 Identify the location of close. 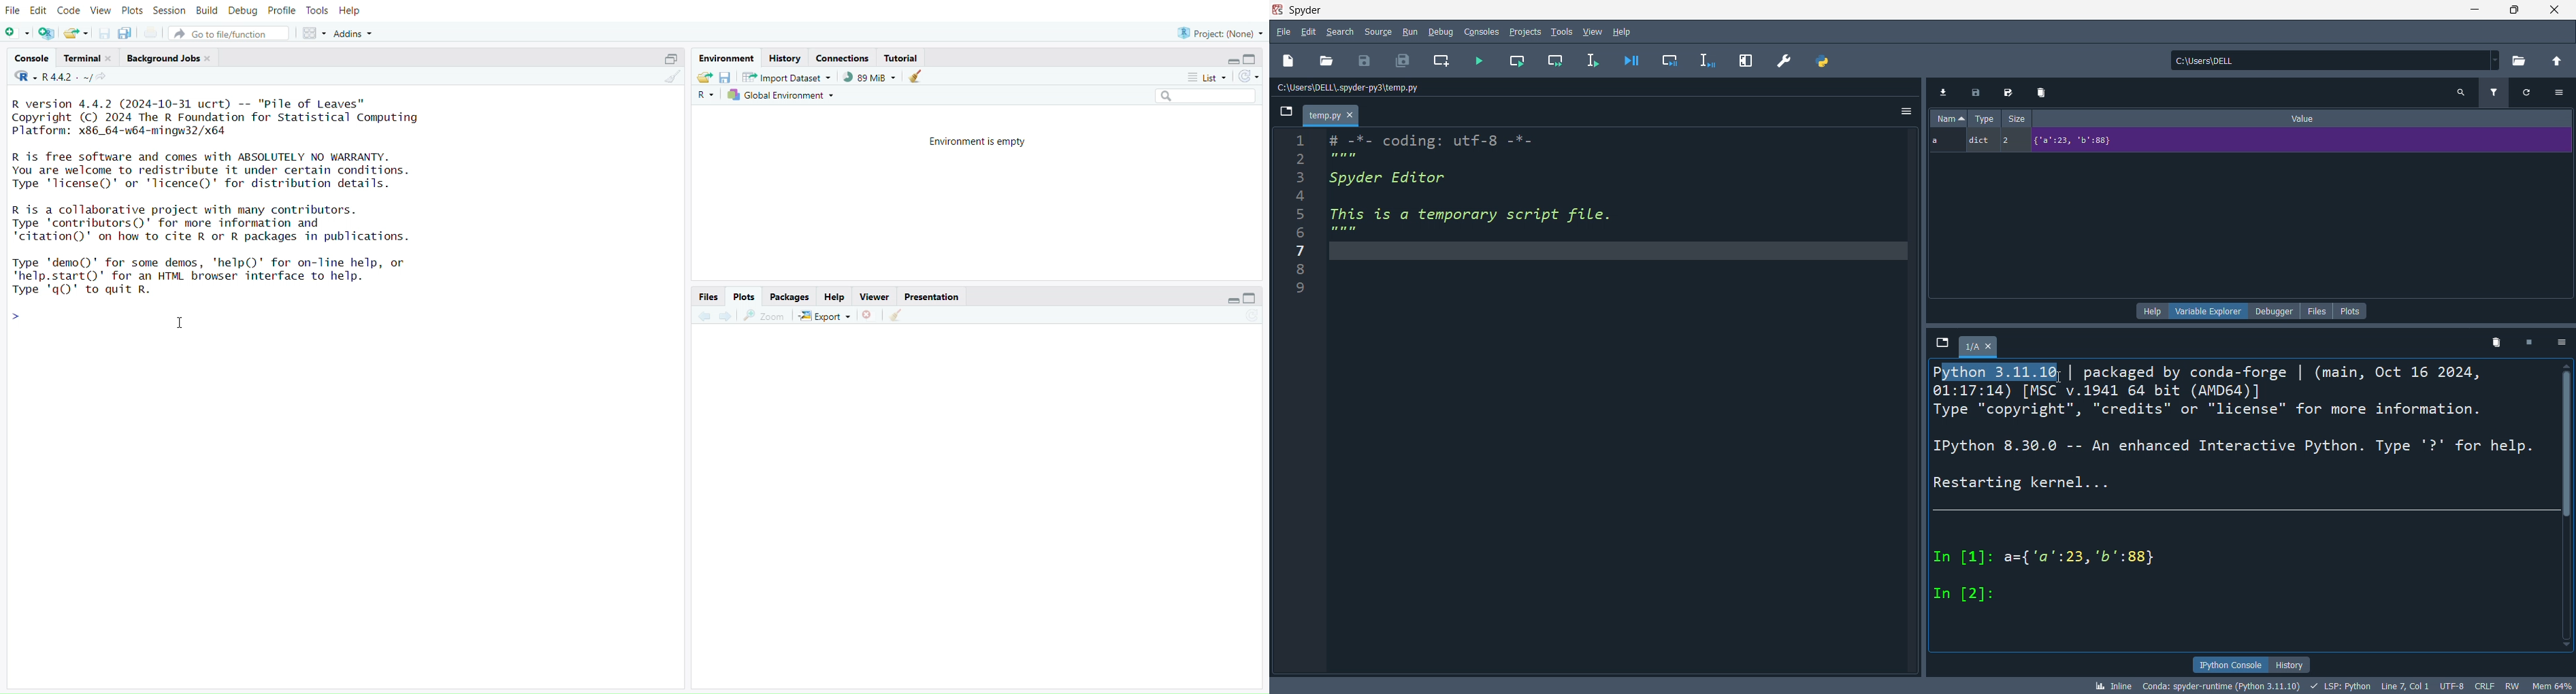
(2553, 11).